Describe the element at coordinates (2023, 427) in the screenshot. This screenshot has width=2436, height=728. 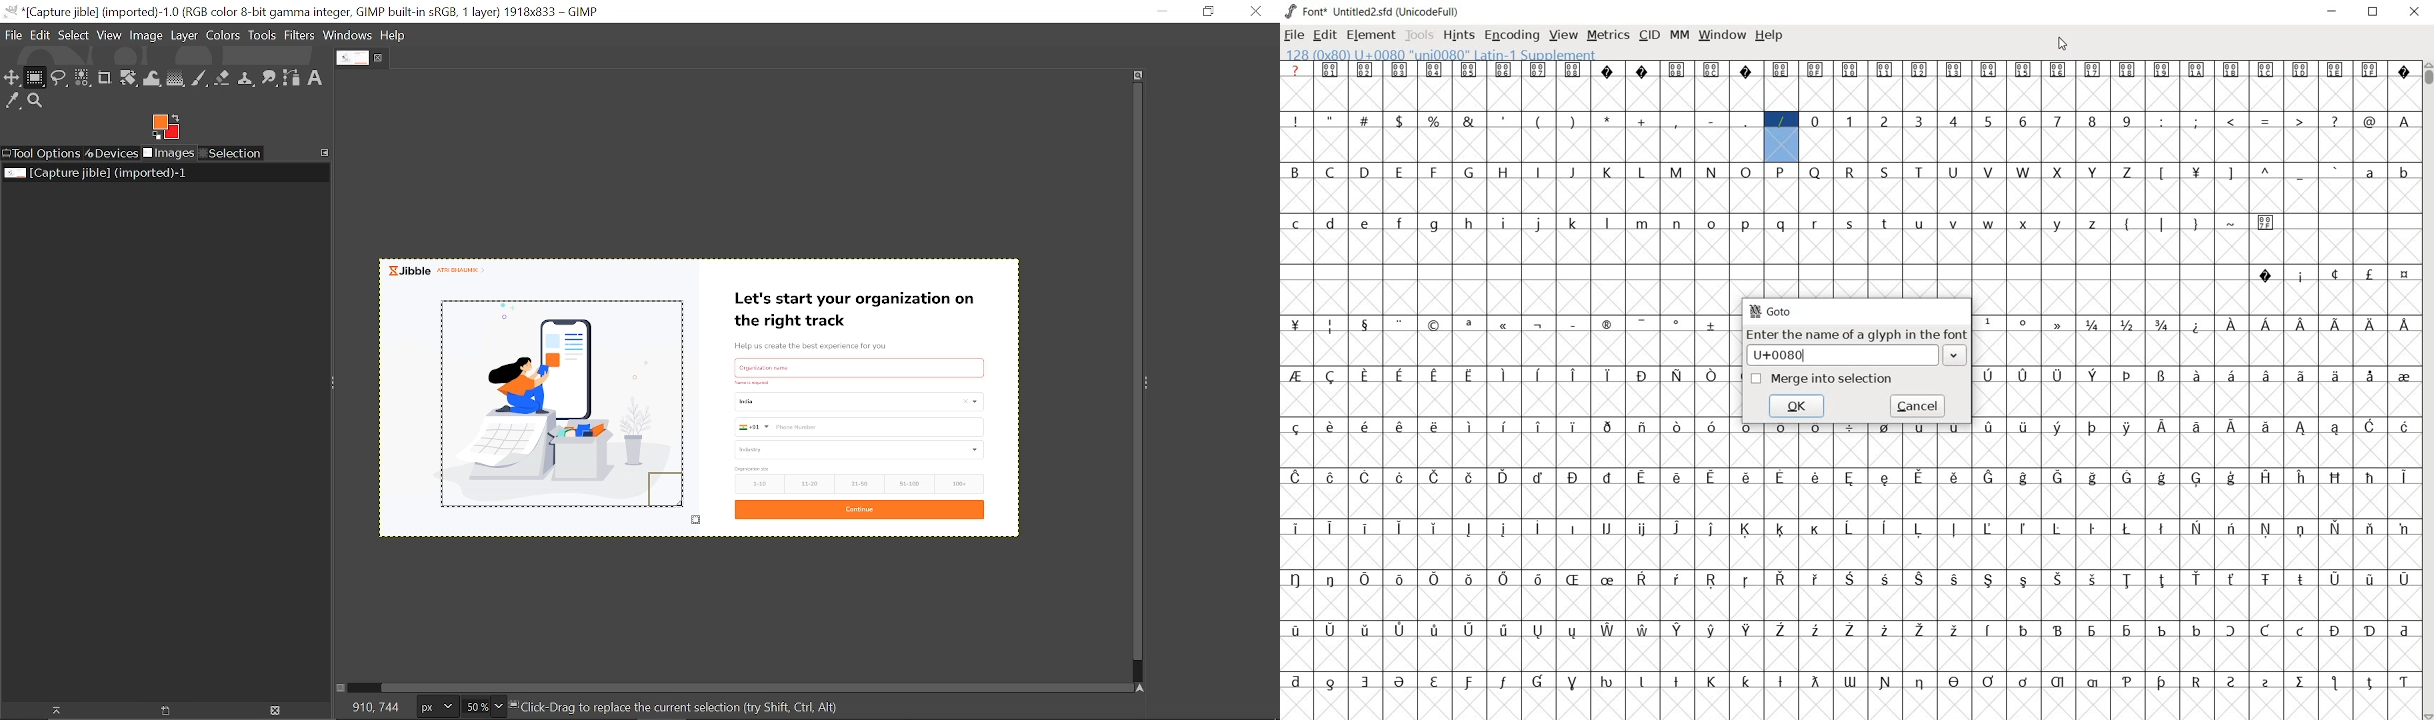
I see `glyph` at that location.